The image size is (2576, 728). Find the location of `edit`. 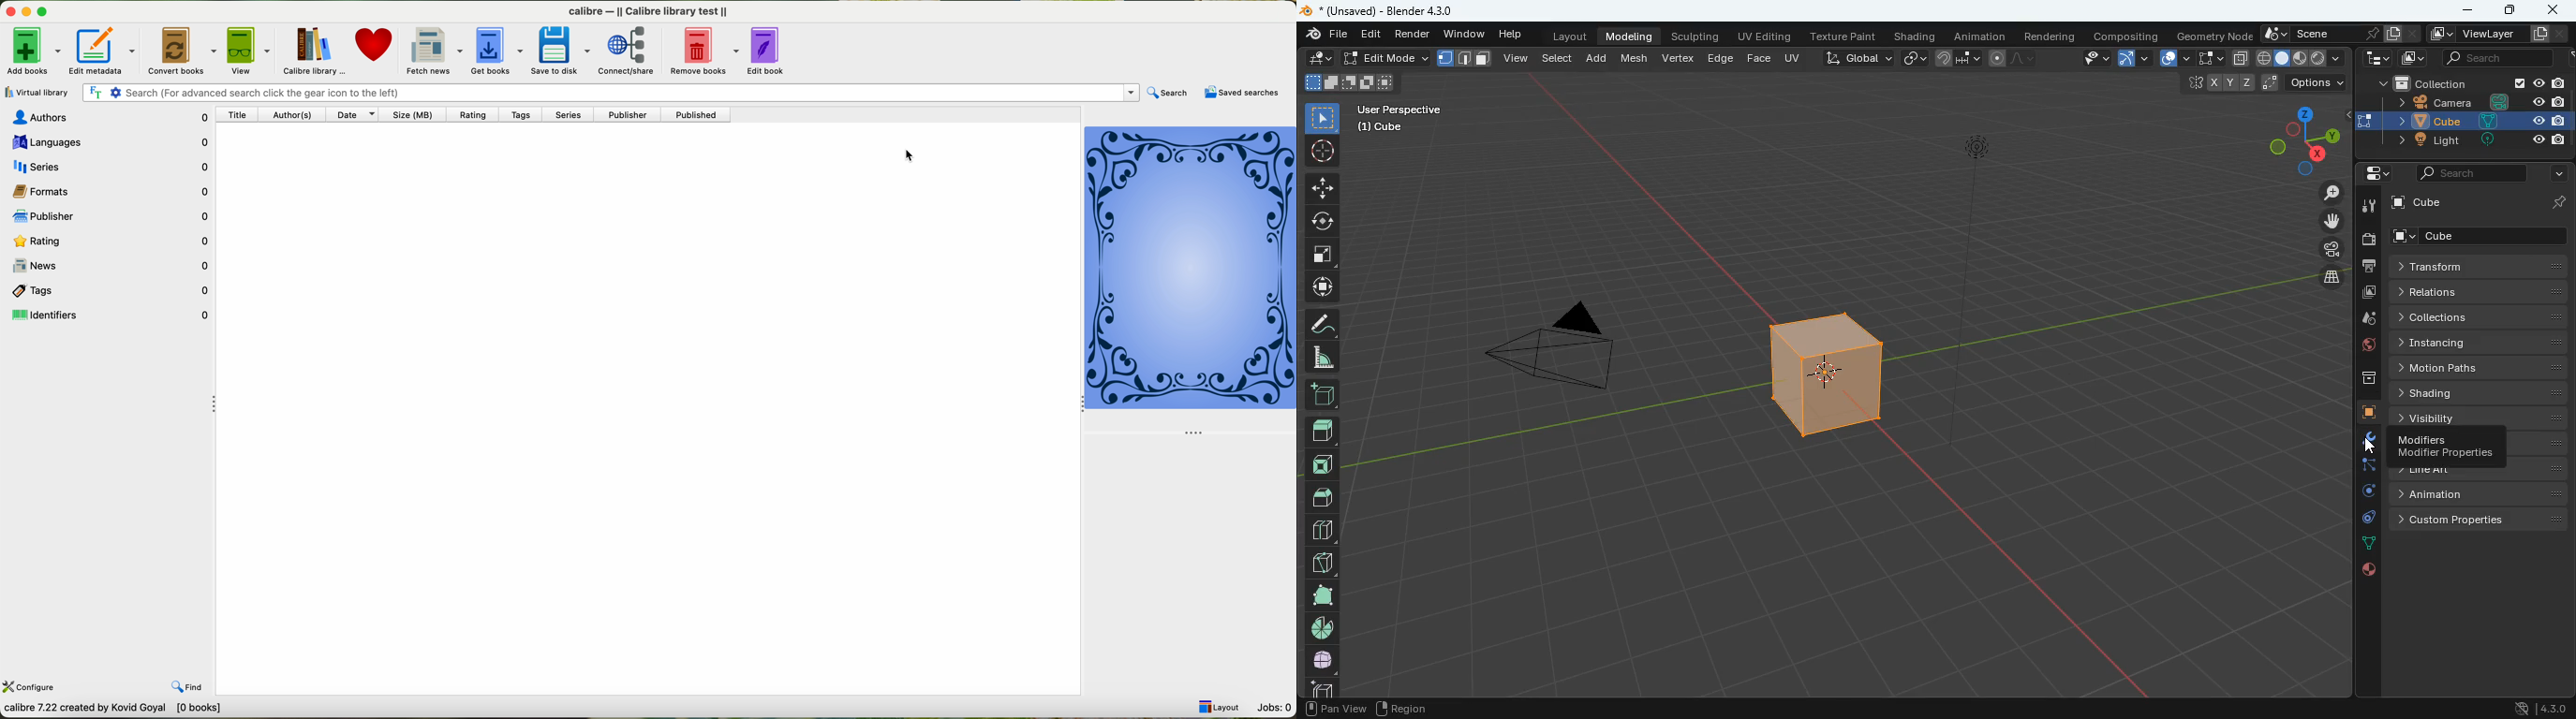

edit is located at coordinates (2087, 60).